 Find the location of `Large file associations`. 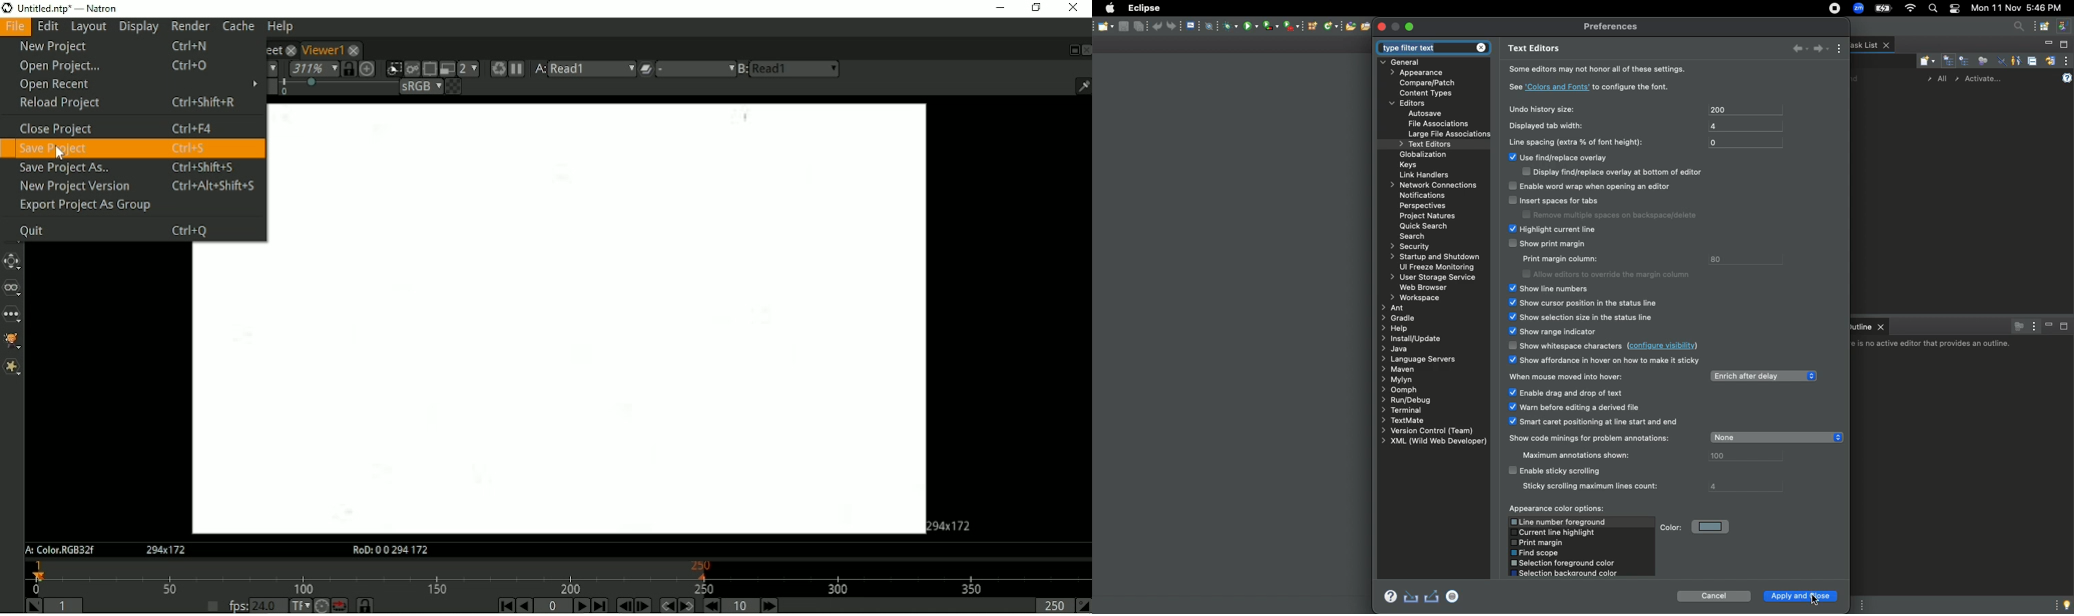

Large file associations is located at coordinates (1450, 134).